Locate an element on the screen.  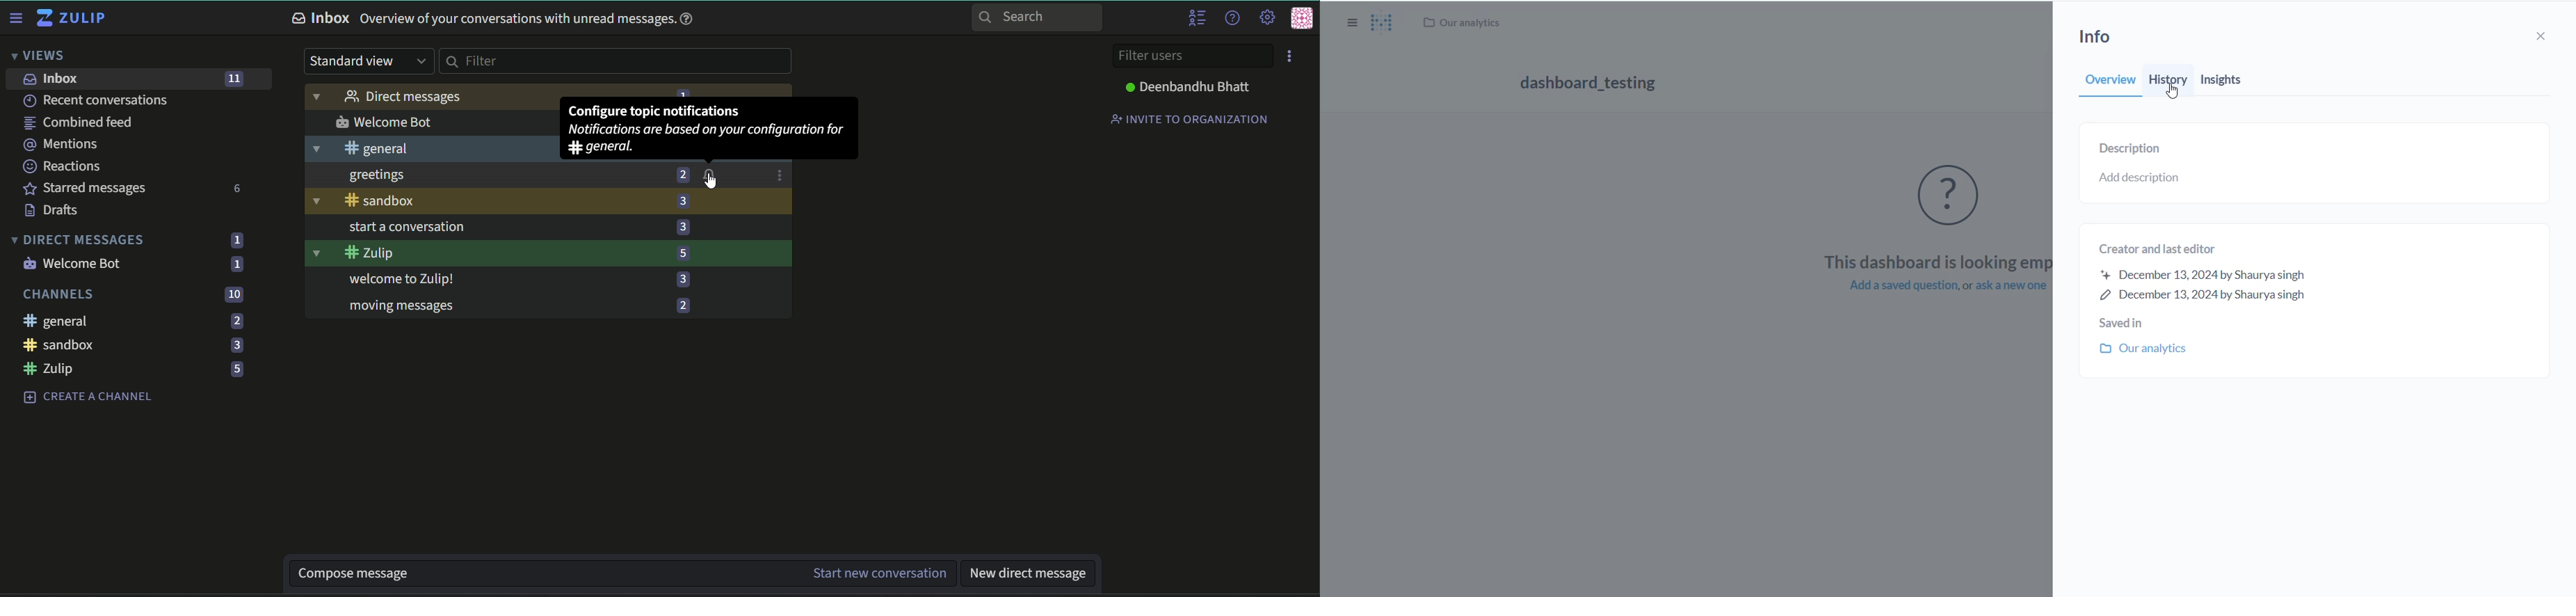
Filter is located at coordinates (615, 62).